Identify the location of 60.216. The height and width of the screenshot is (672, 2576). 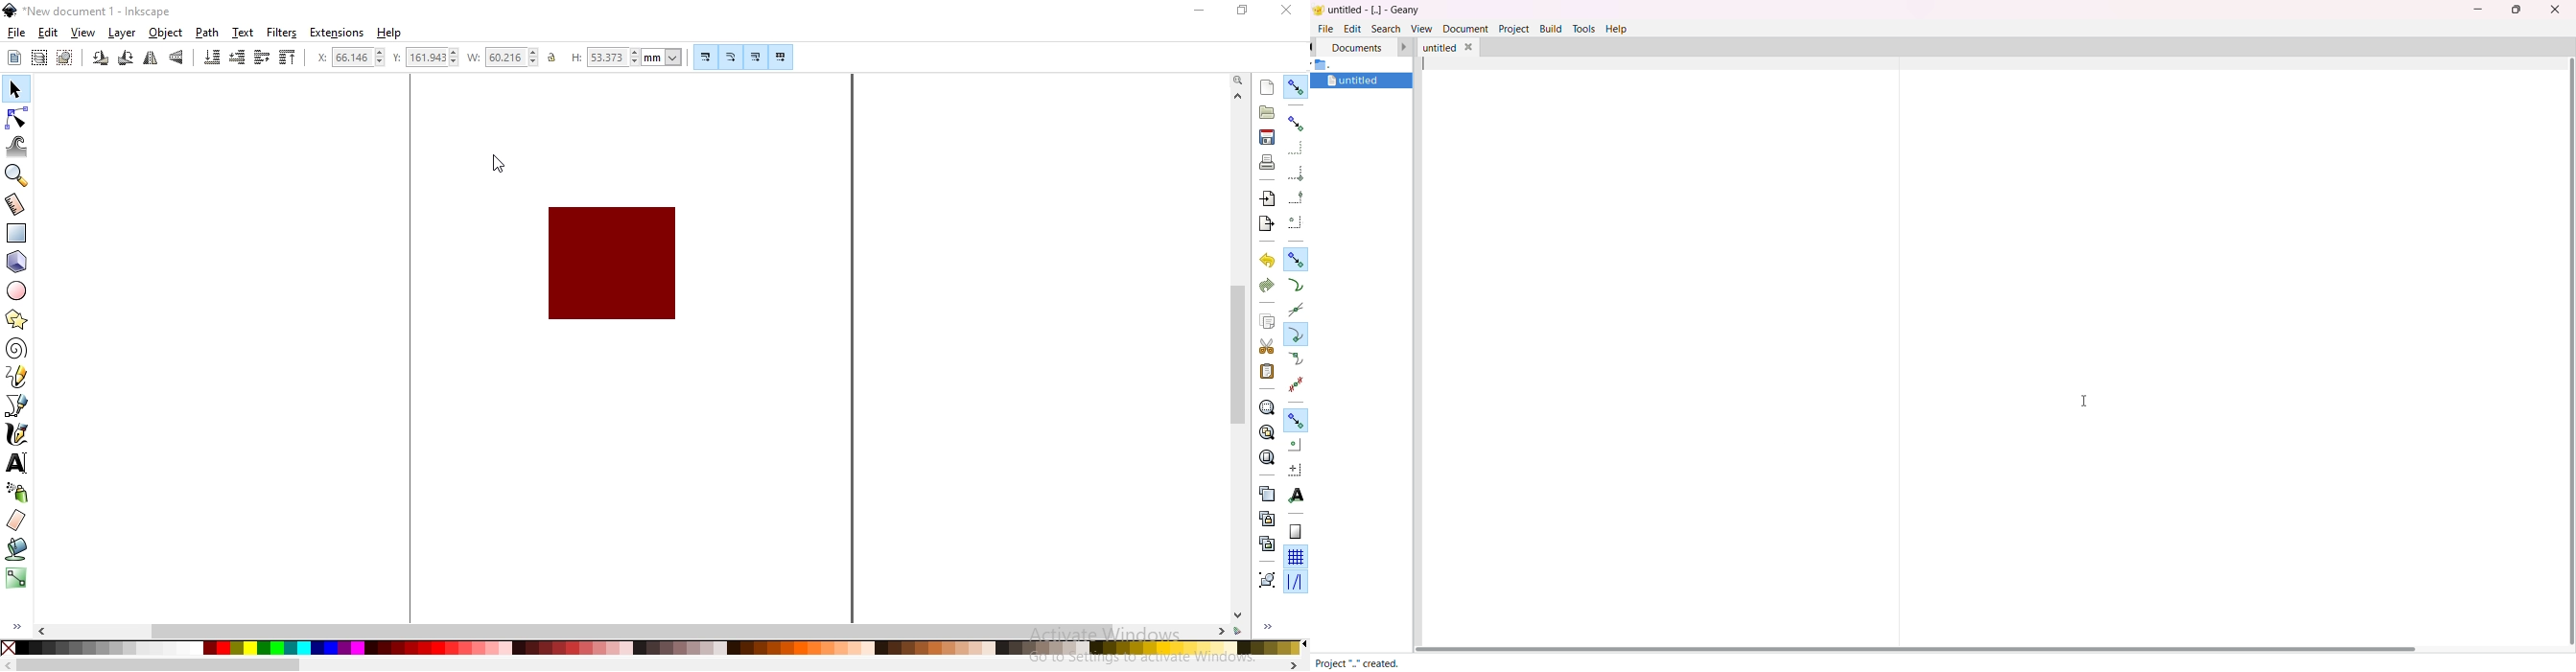
(513, 58).